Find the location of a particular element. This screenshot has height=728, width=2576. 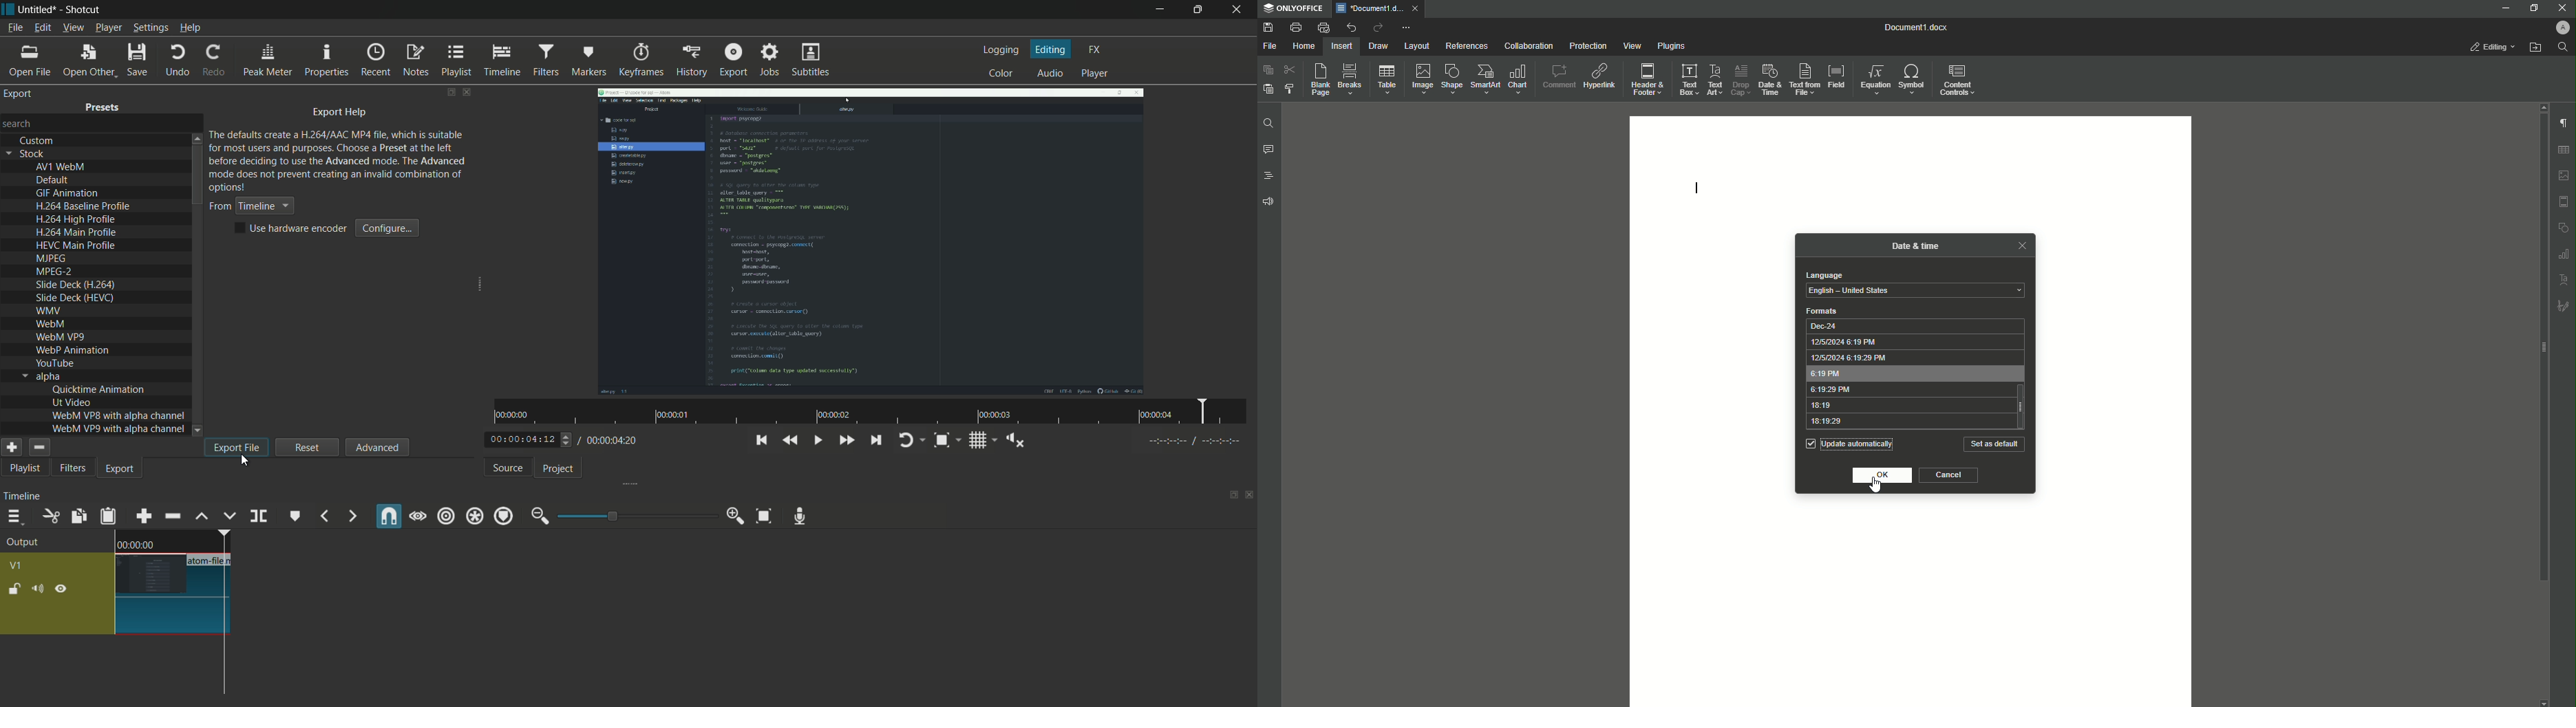

playlist is located at coordinates (455, 61).